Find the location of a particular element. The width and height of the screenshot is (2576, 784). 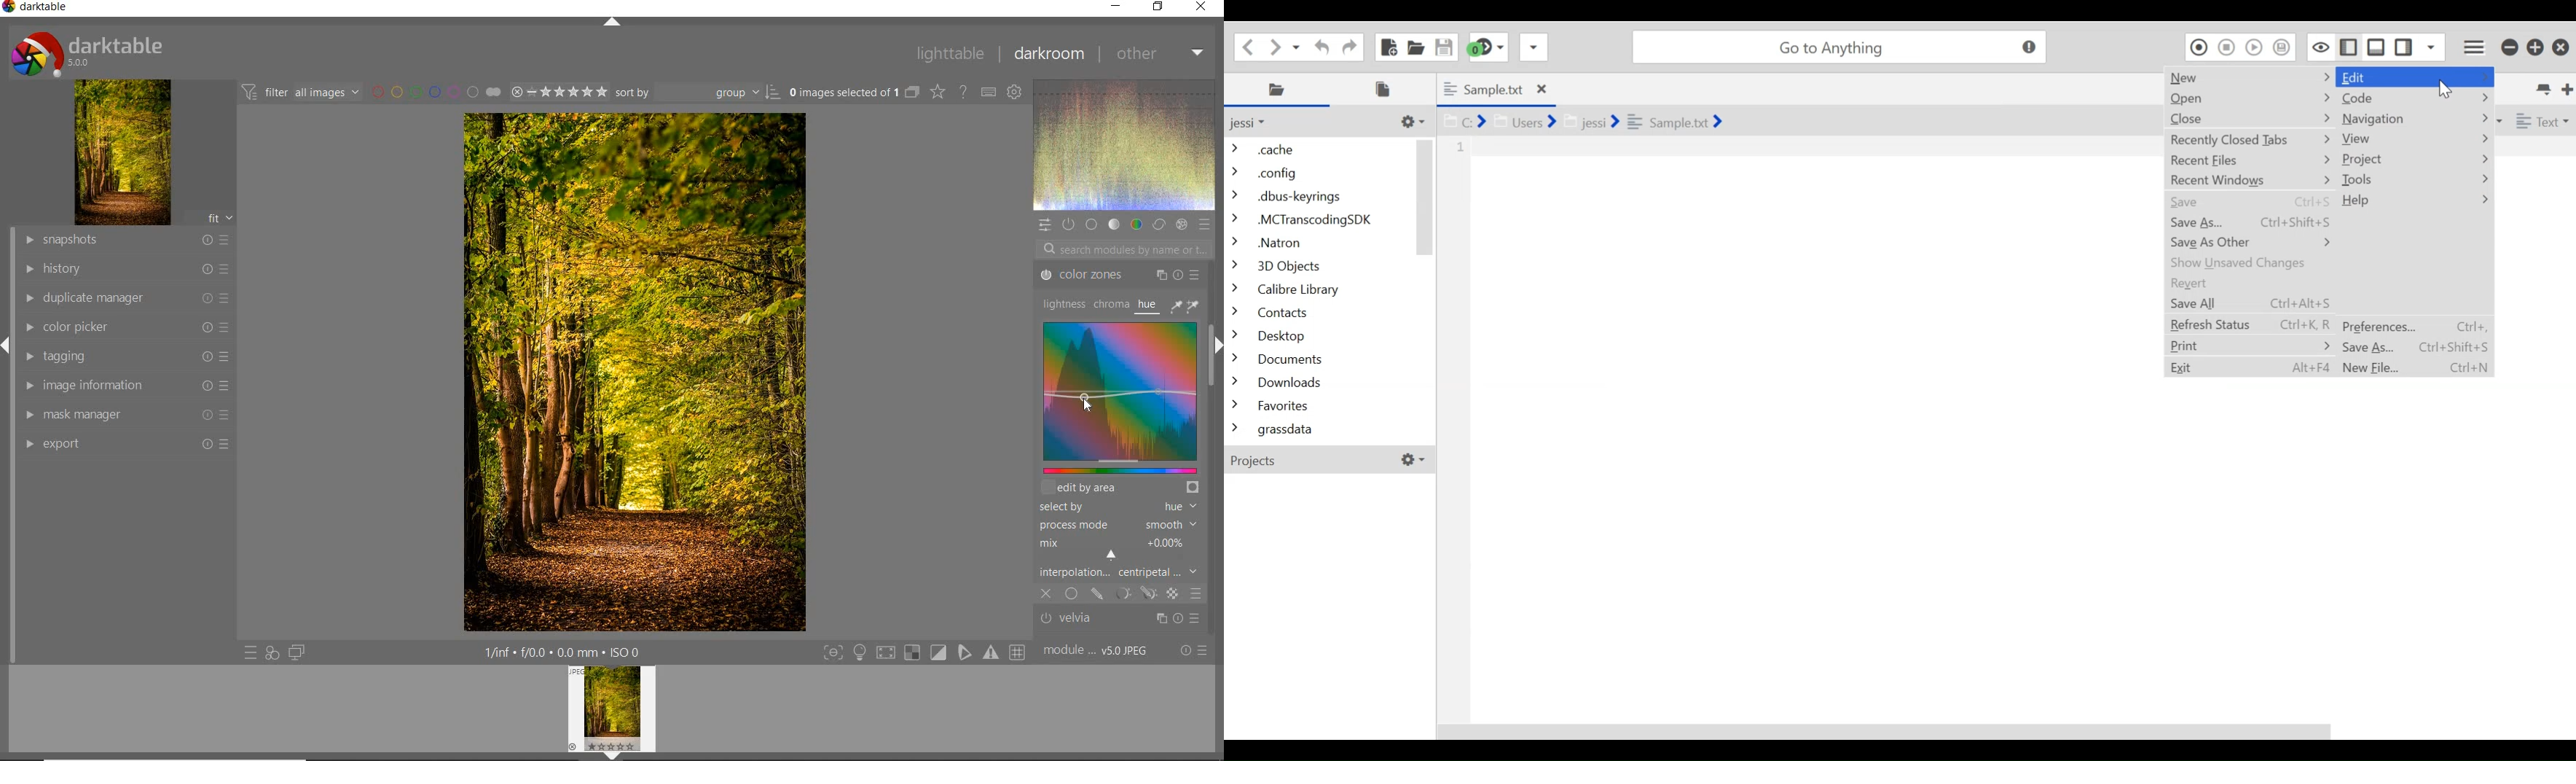

View is located at coordinates (2414, 139).